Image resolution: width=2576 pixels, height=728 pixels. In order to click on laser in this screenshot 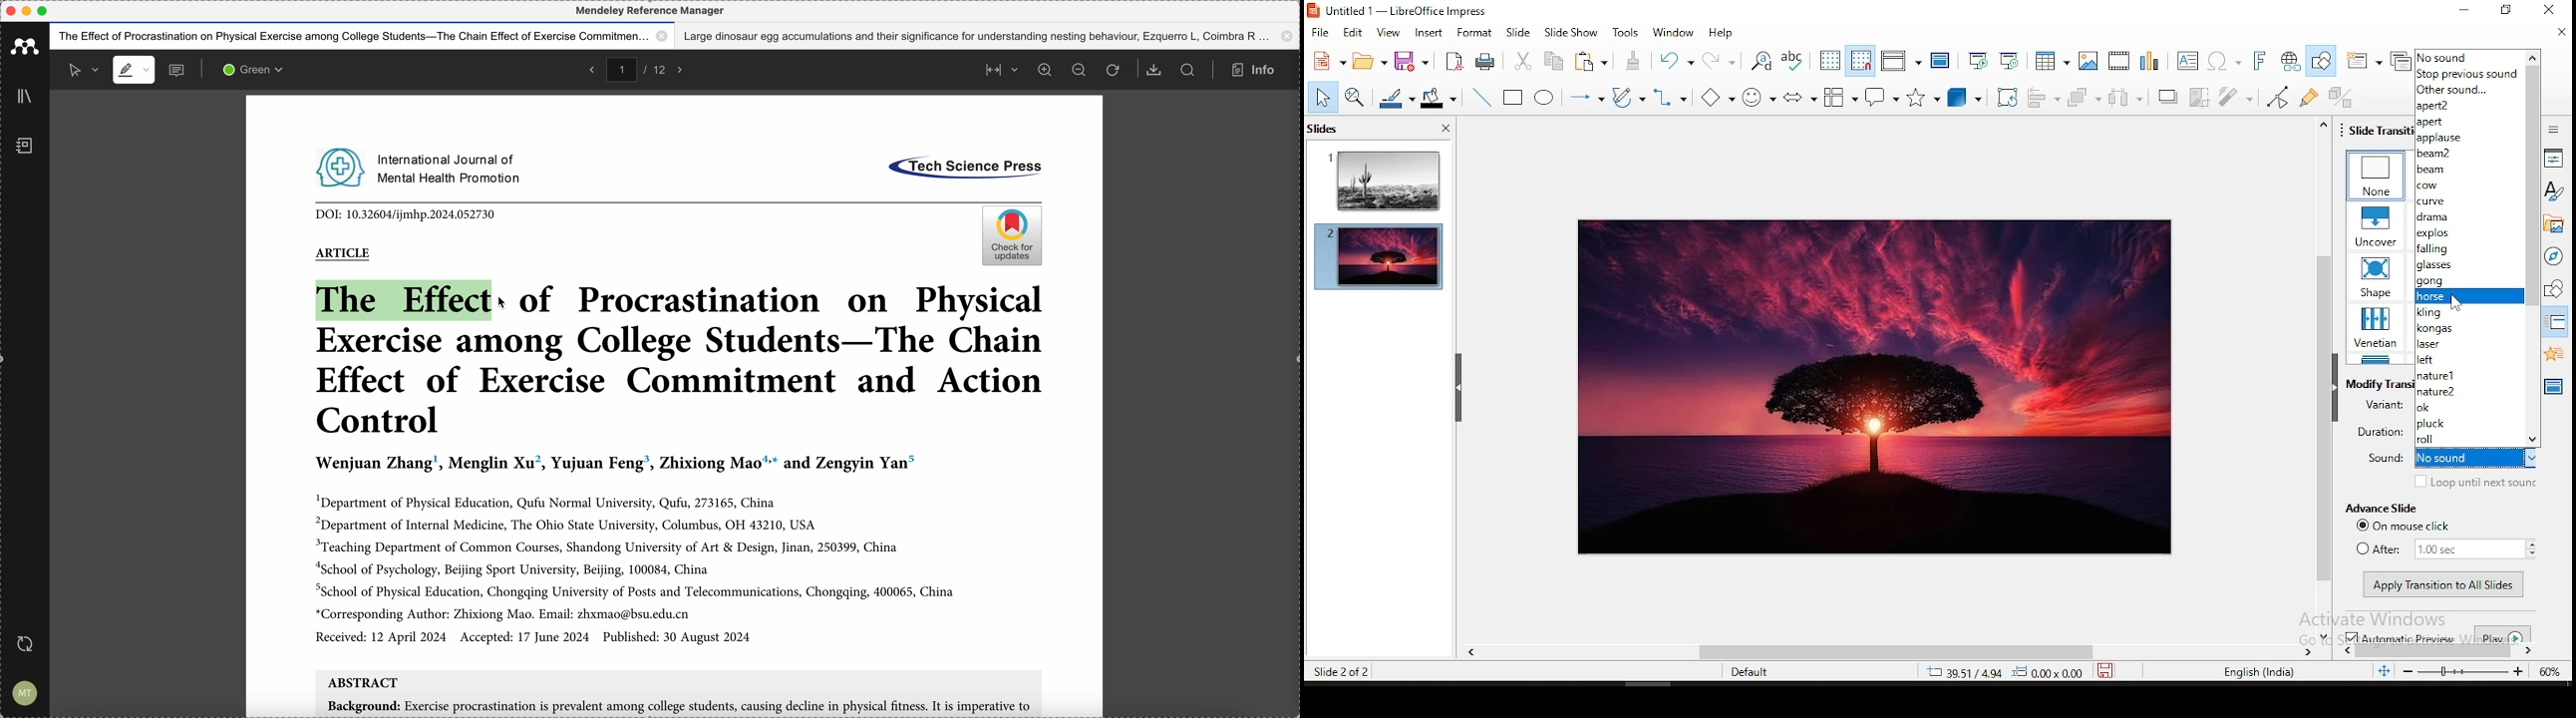, I will do `click(2468, 345)`.